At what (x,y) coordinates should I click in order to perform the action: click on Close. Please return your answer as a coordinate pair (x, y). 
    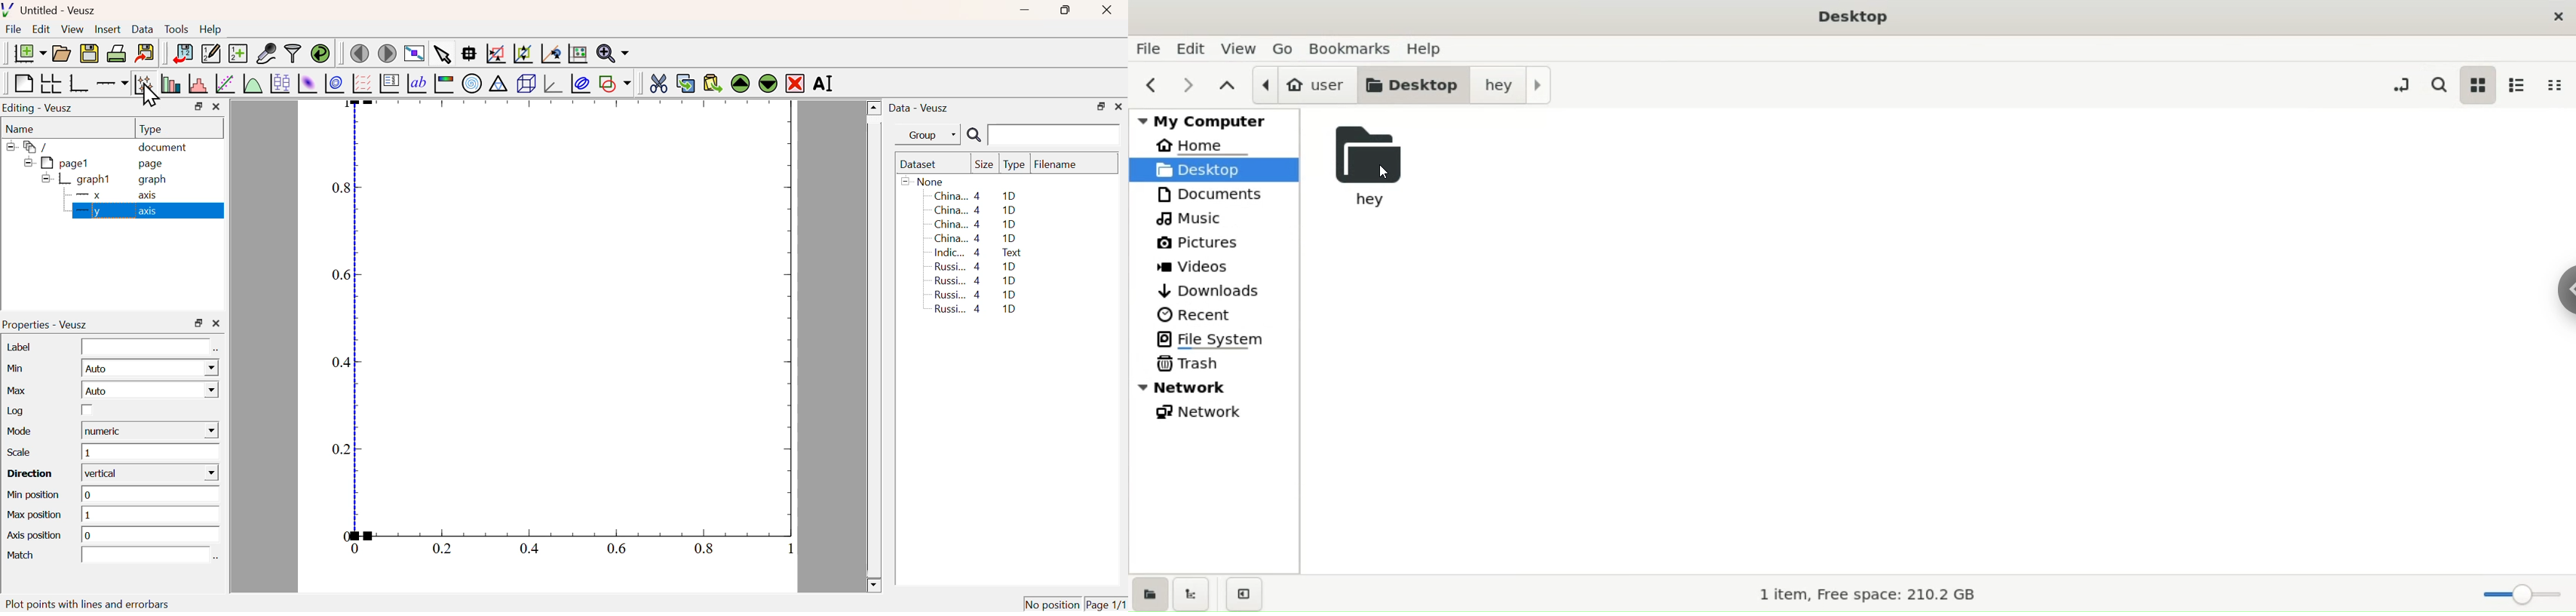
    Looking at the image, I should click on (216, 324).